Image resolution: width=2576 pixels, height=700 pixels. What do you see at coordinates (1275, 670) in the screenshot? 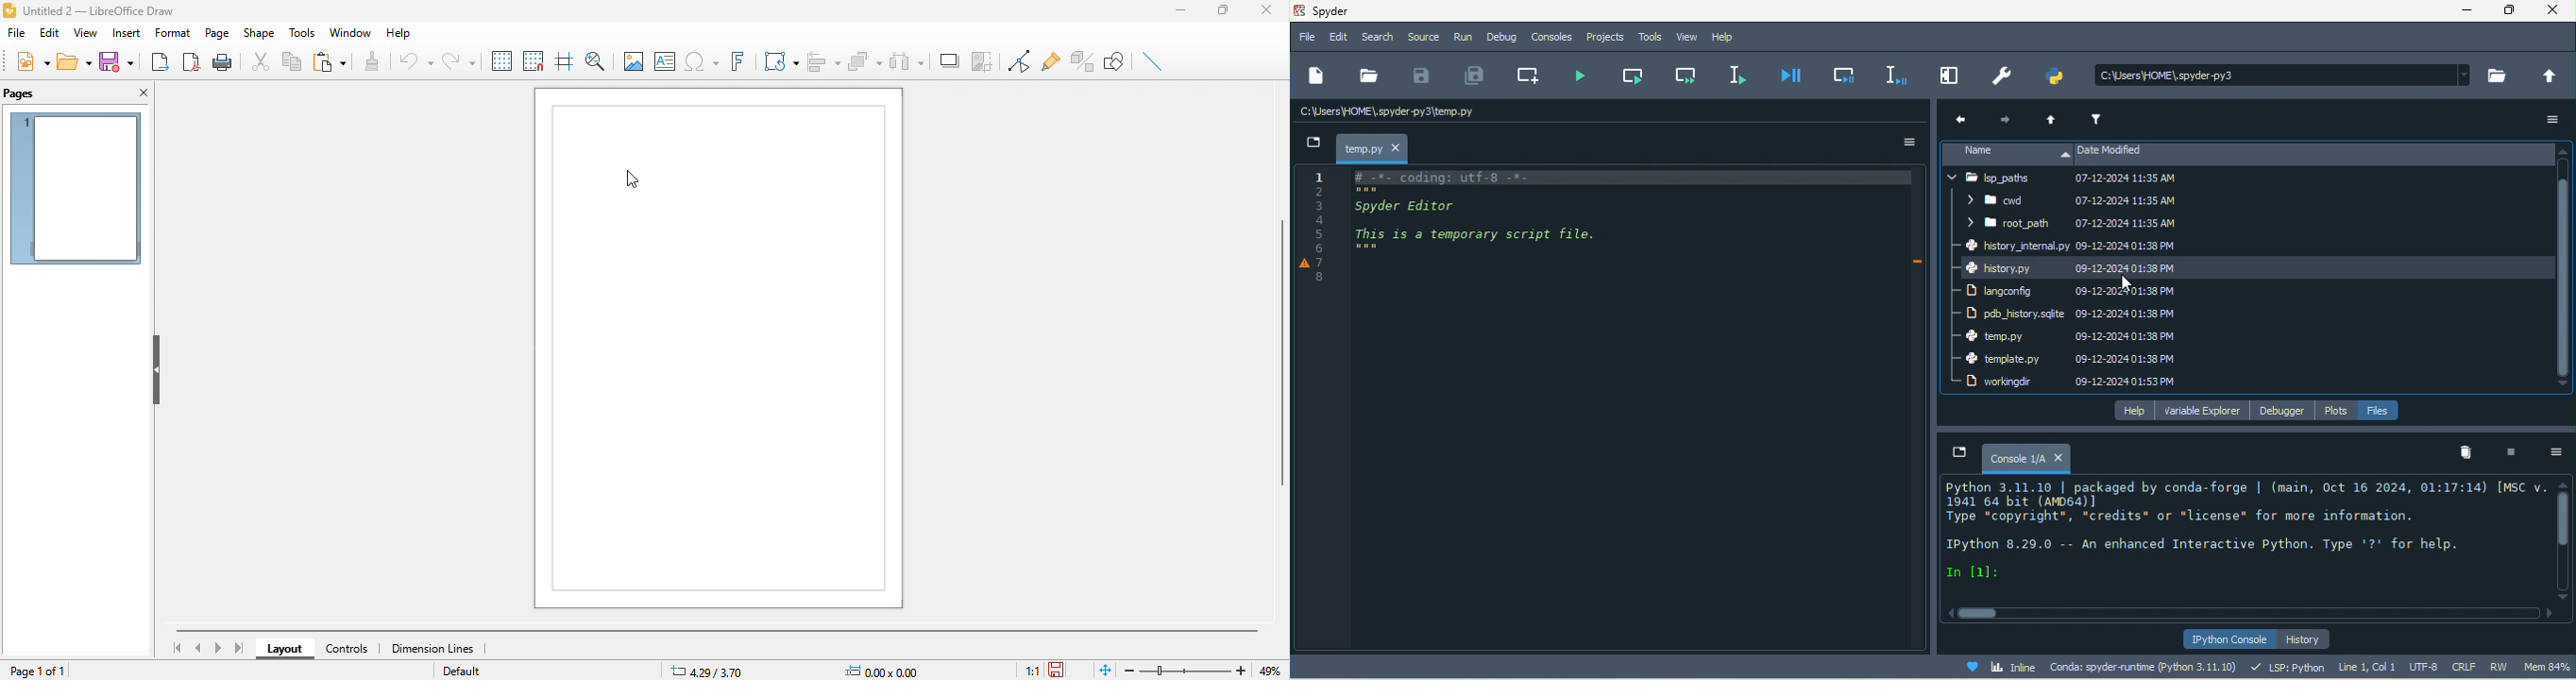
I see `49%` at bounding box center [1275, 670].